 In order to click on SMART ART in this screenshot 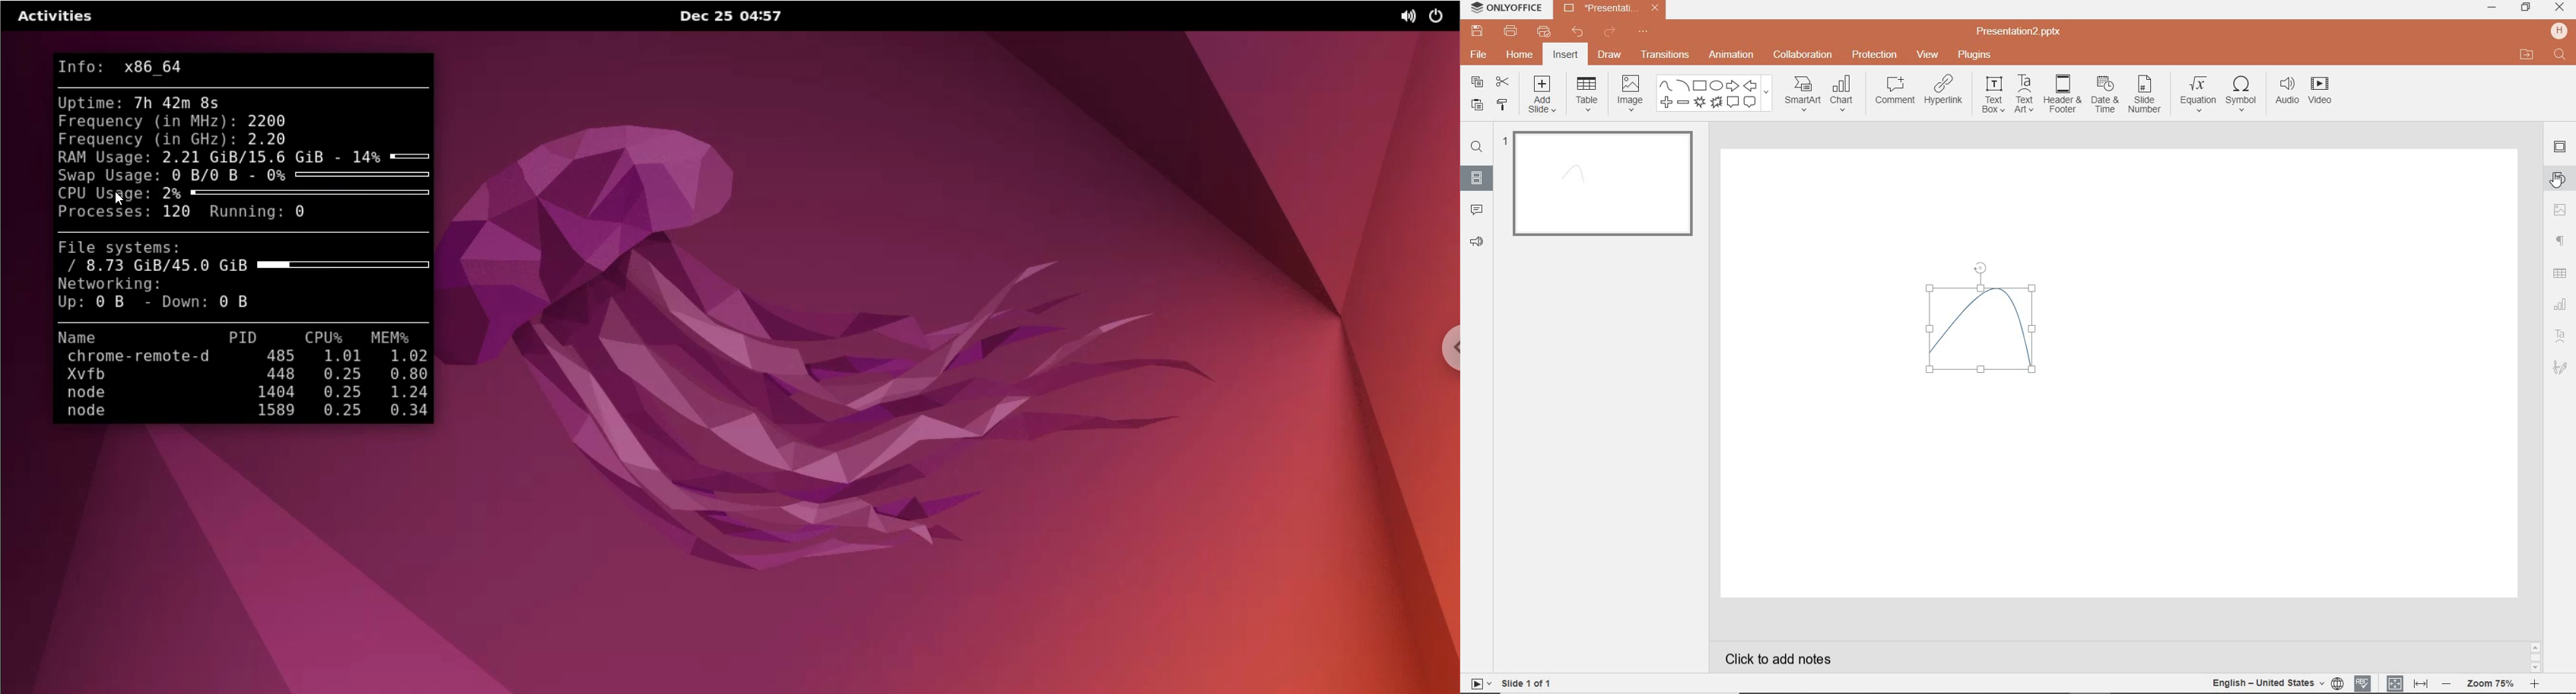, I will do `click(1802, 95)`.